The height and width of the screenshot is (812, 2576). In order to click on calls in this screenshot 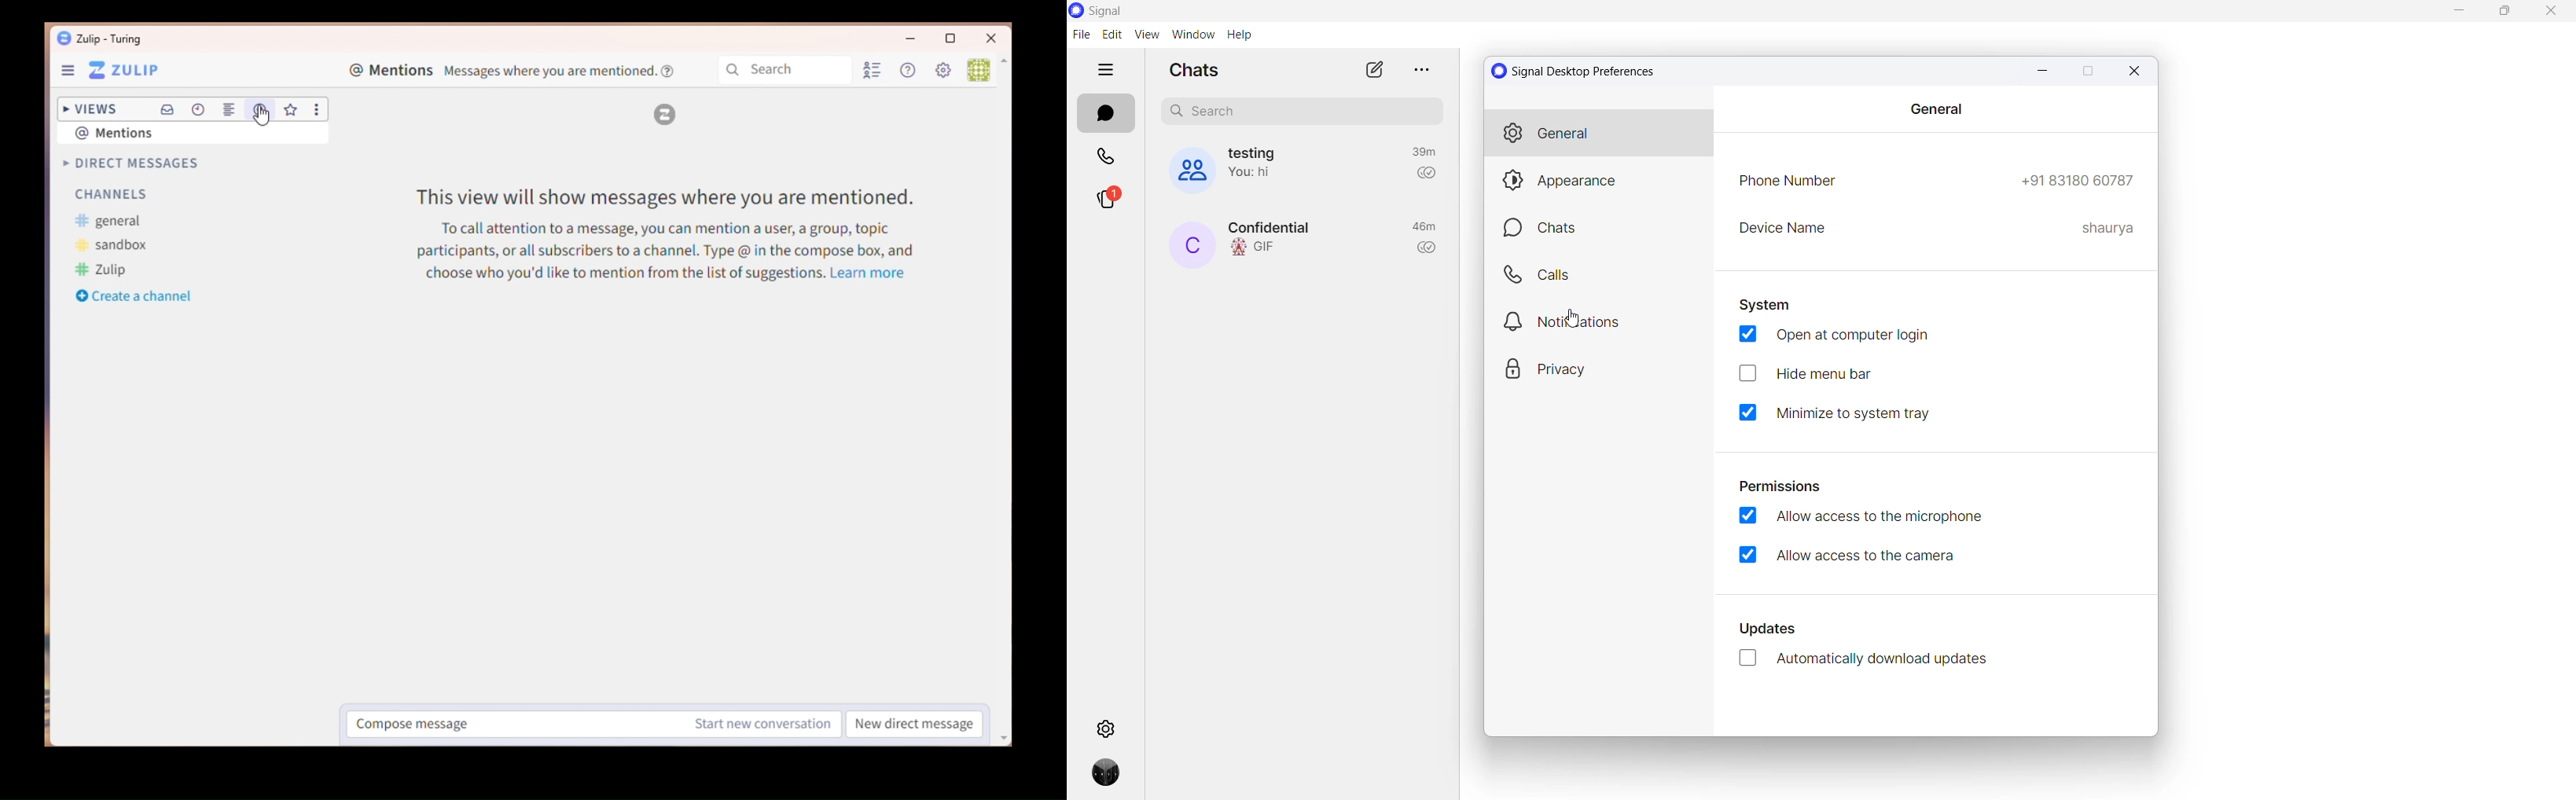, I will do `click(1106, 158)`.